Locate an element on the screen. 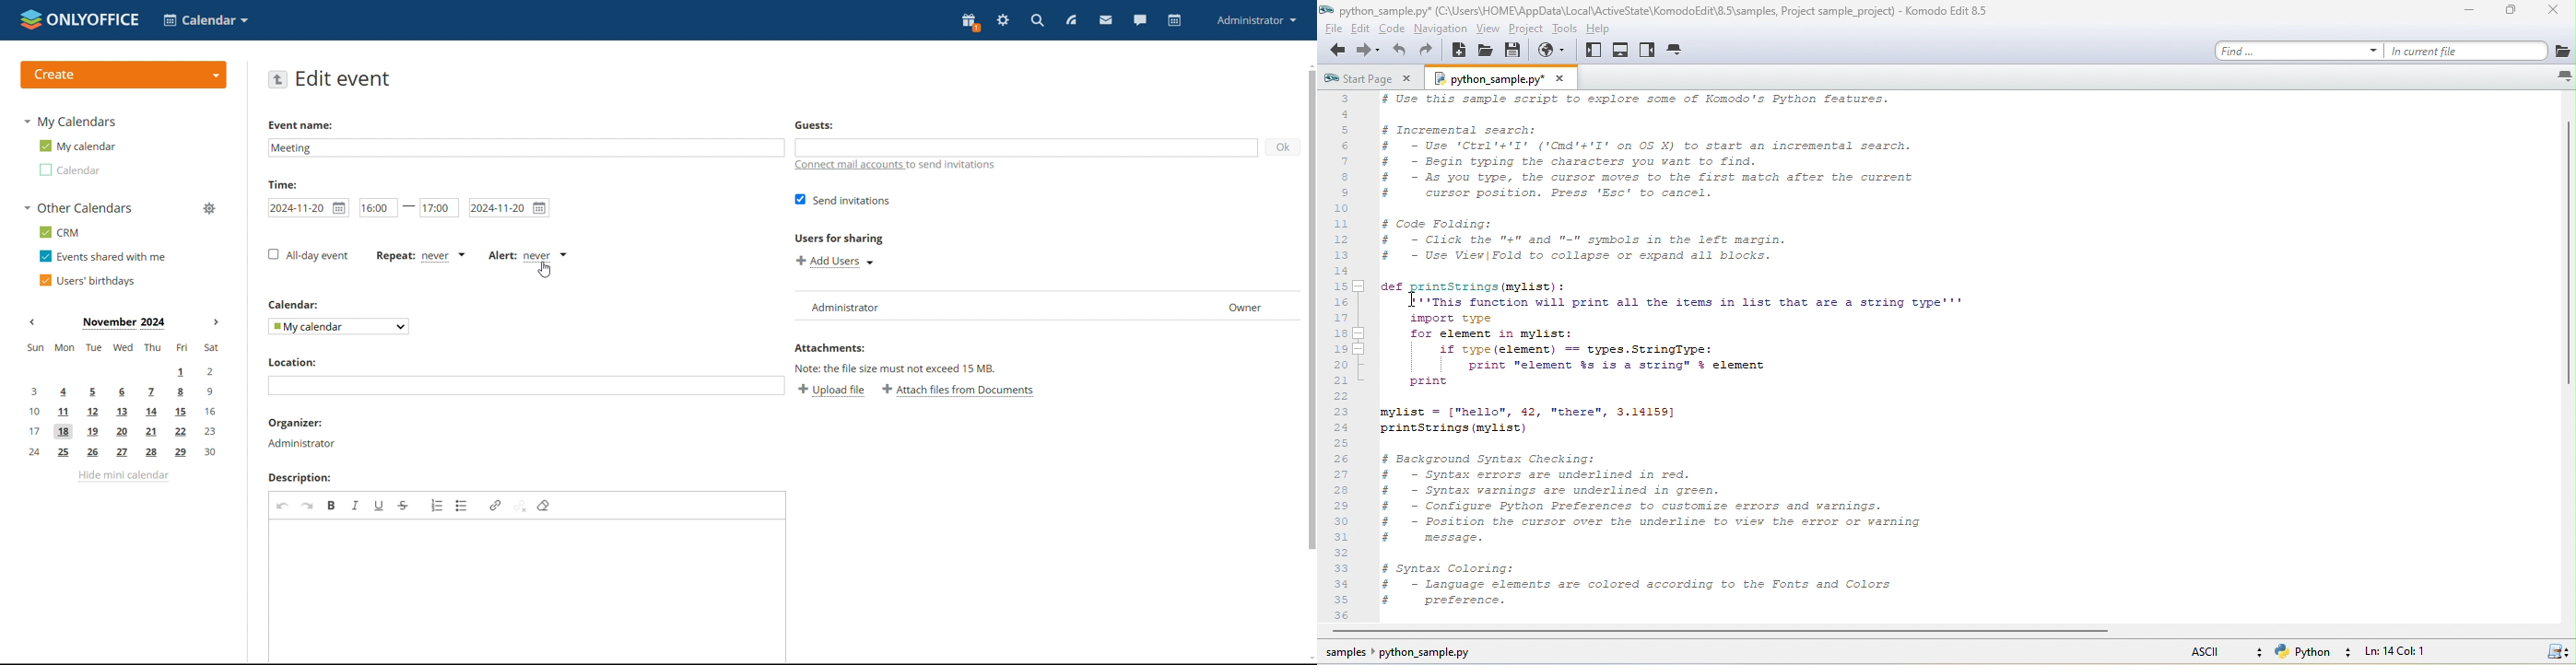 This screenshot has width=2576, height=672. forward is located at coordinates (1367, 51).